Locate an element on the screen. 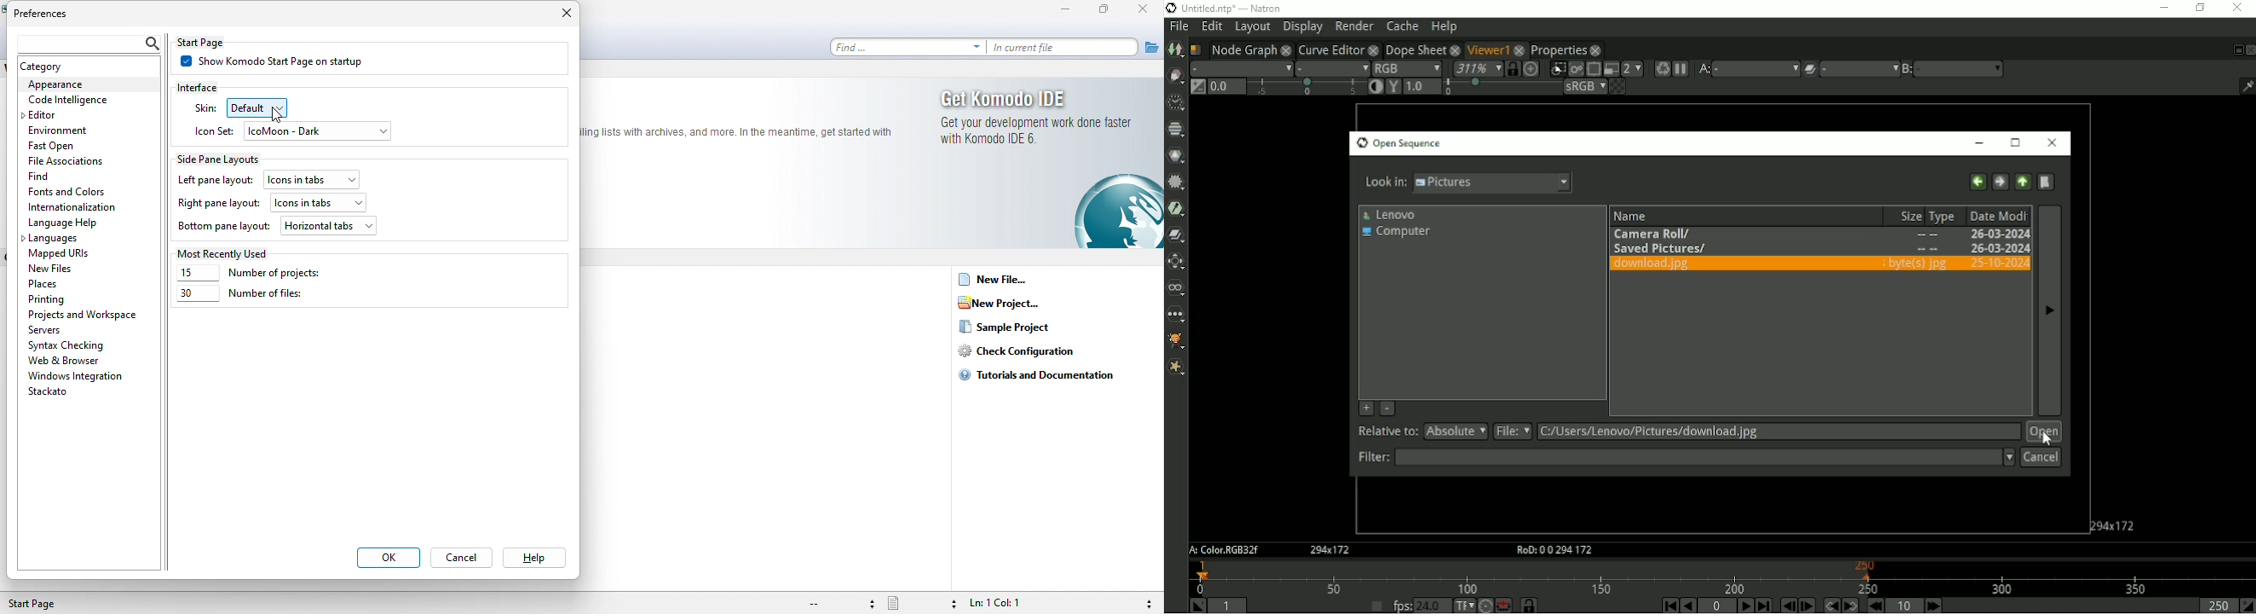 This screenshot has width=2268, height=616. logo is located at coordinates (1119, 211).